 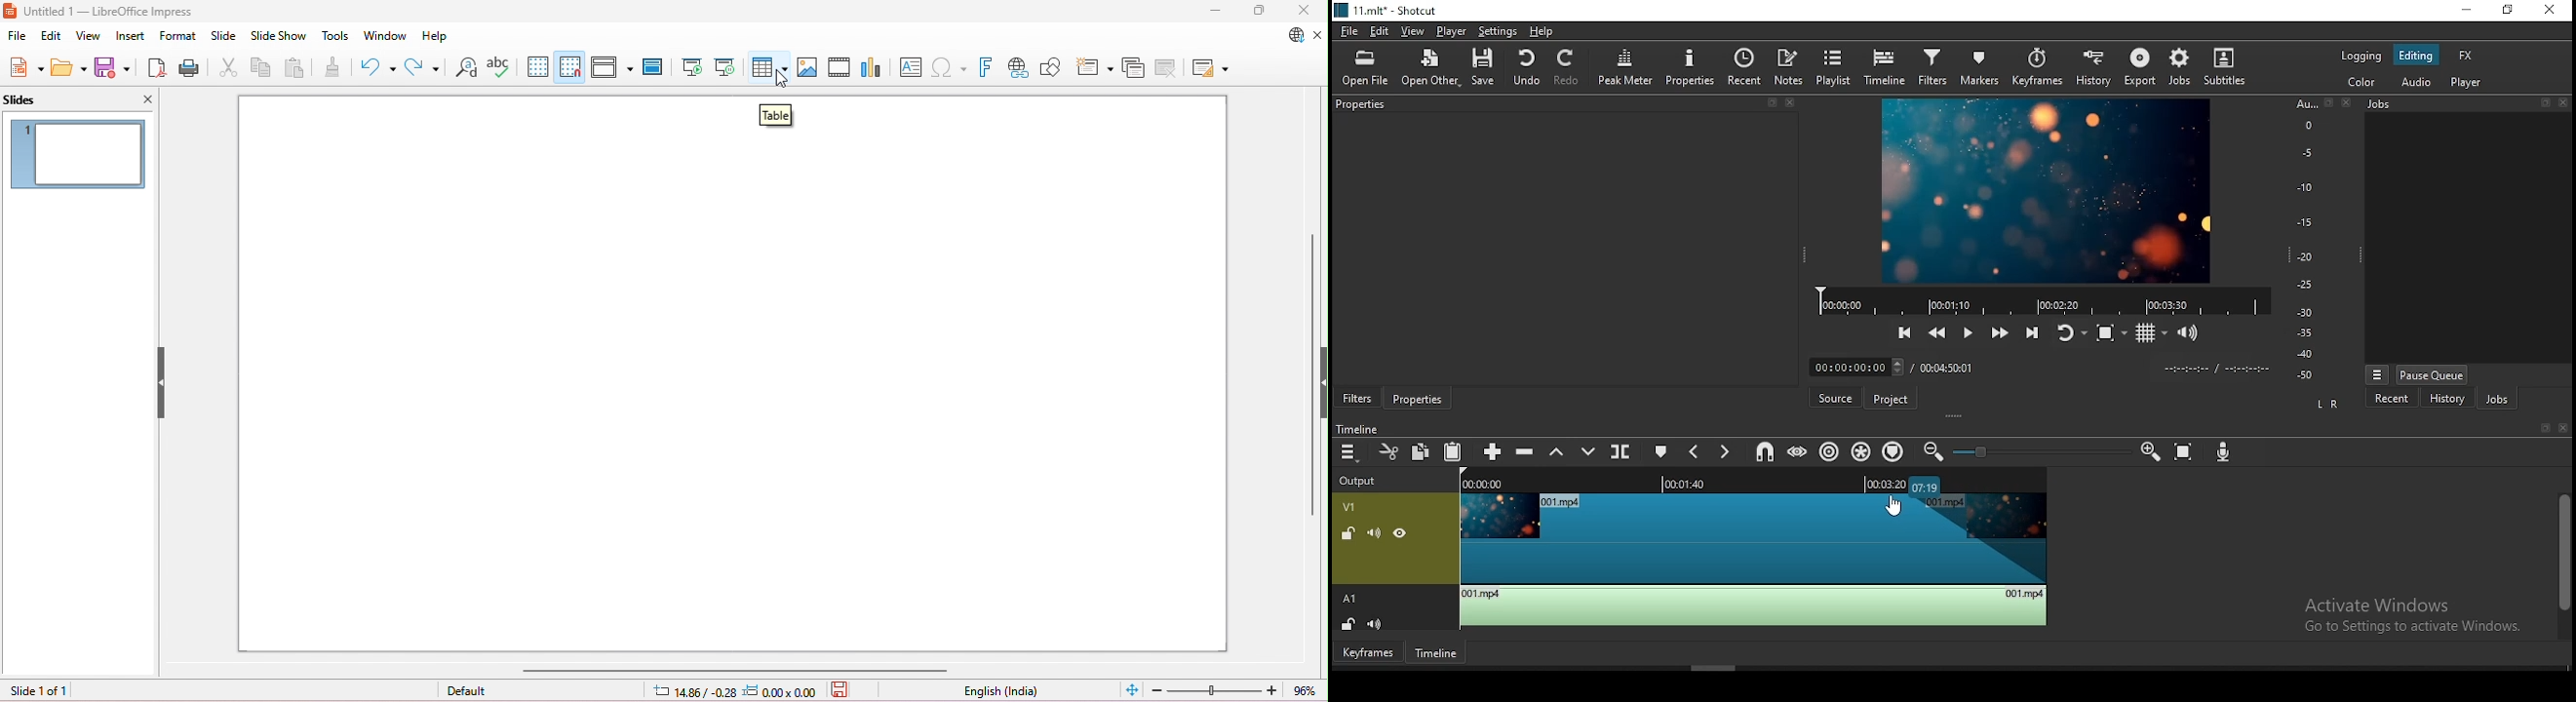 I want to click on video progress bar, so click(x=2045, y=301).